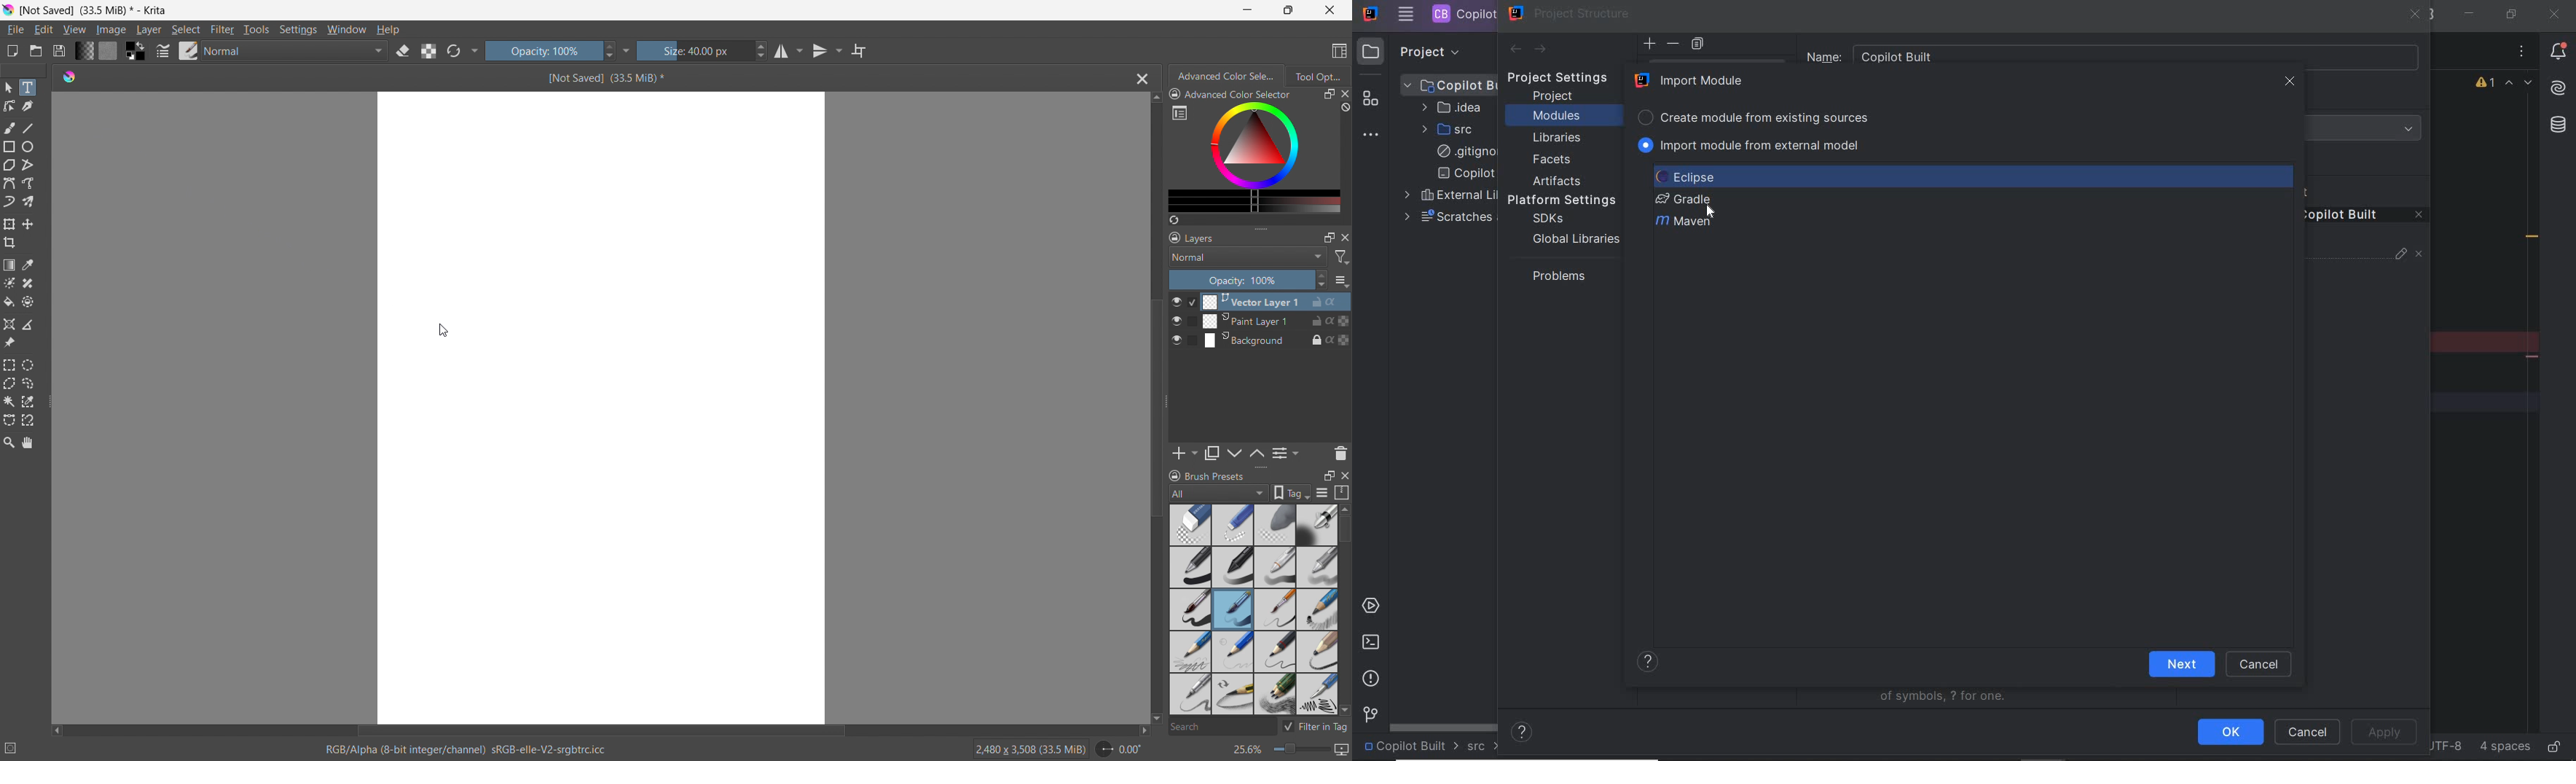 The image size is (2576, 784). I want to click on more settings, so click(1180, 112).